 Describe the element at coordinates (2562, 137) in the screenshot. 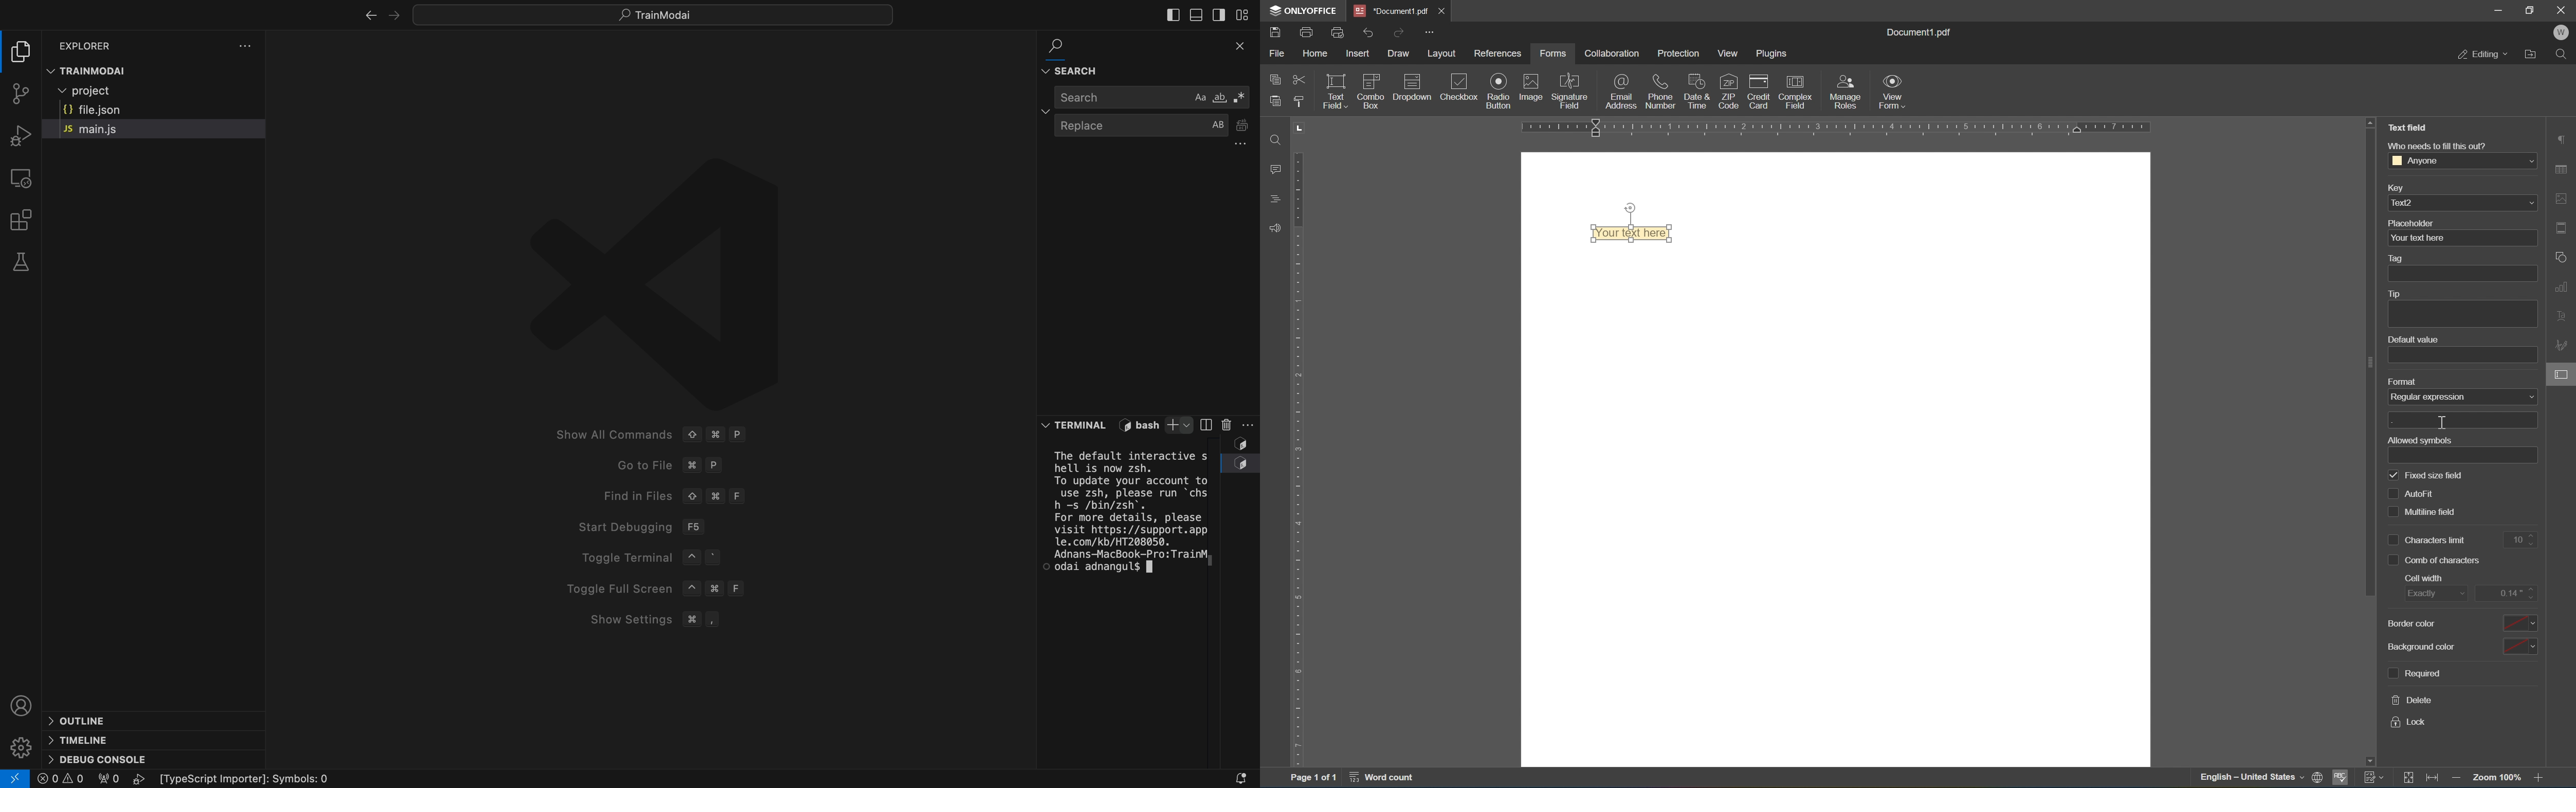

I see `paragraph settings` at that location.